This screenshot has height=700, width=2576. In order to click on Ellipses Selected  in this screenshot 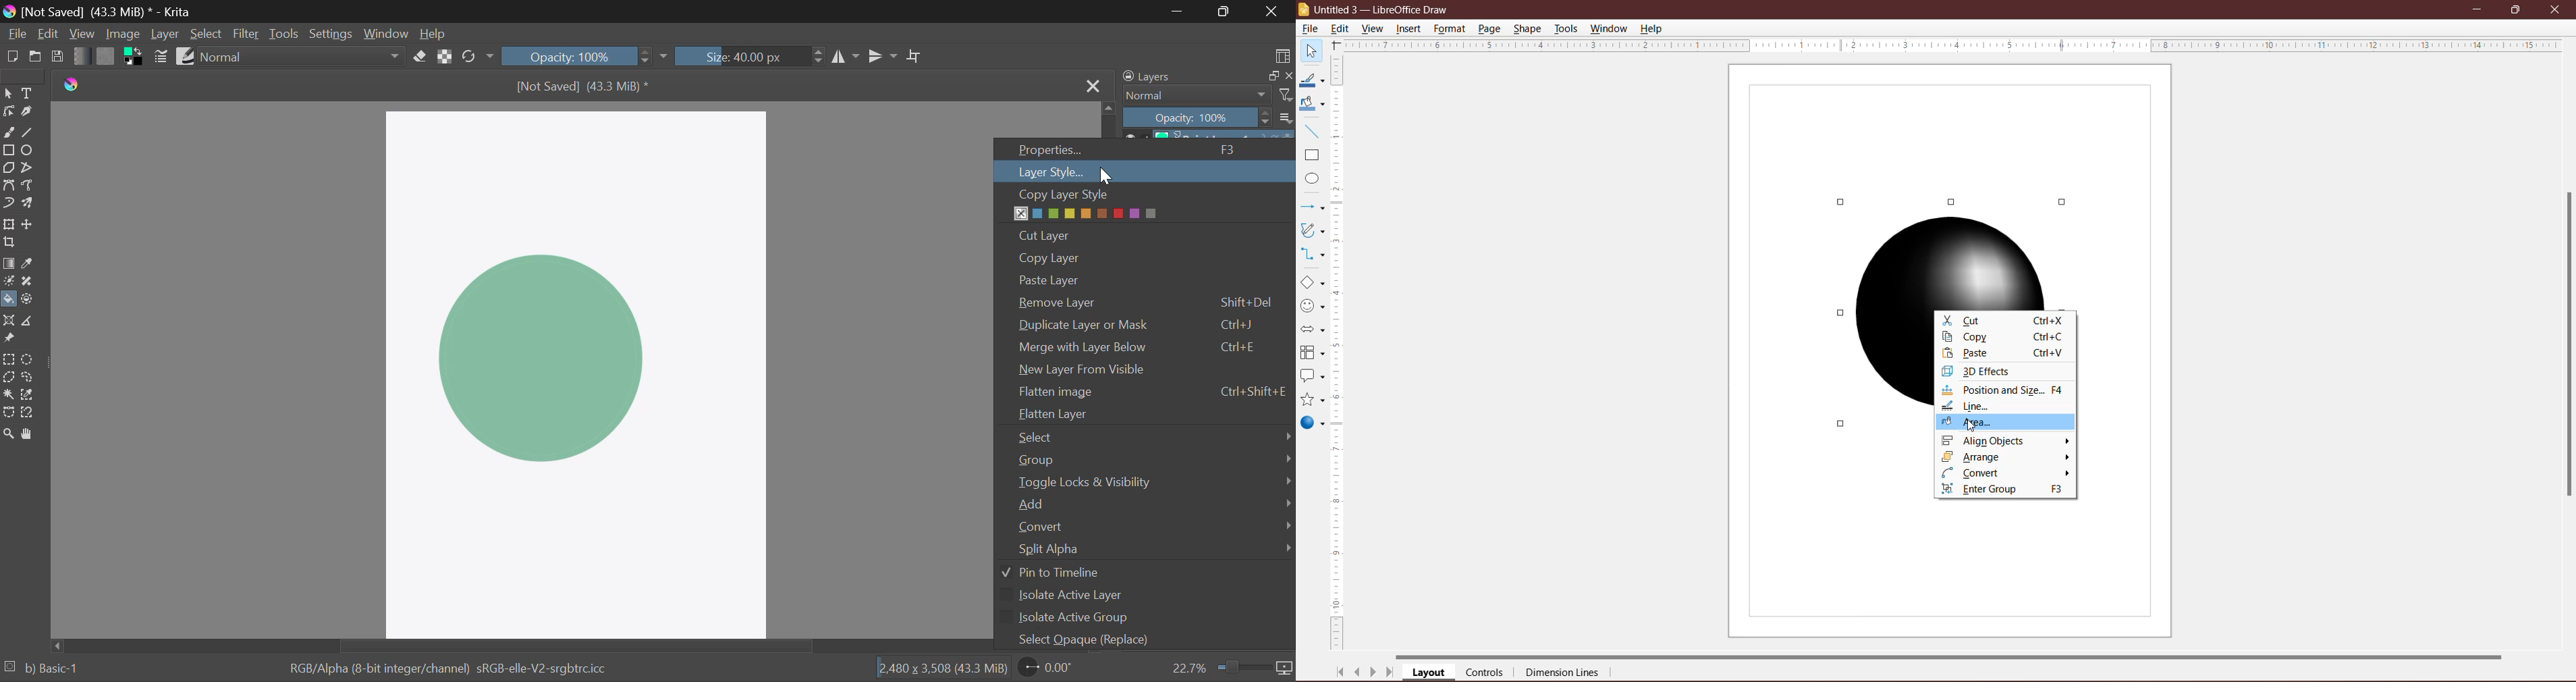, I will do `click(27, 150)`.